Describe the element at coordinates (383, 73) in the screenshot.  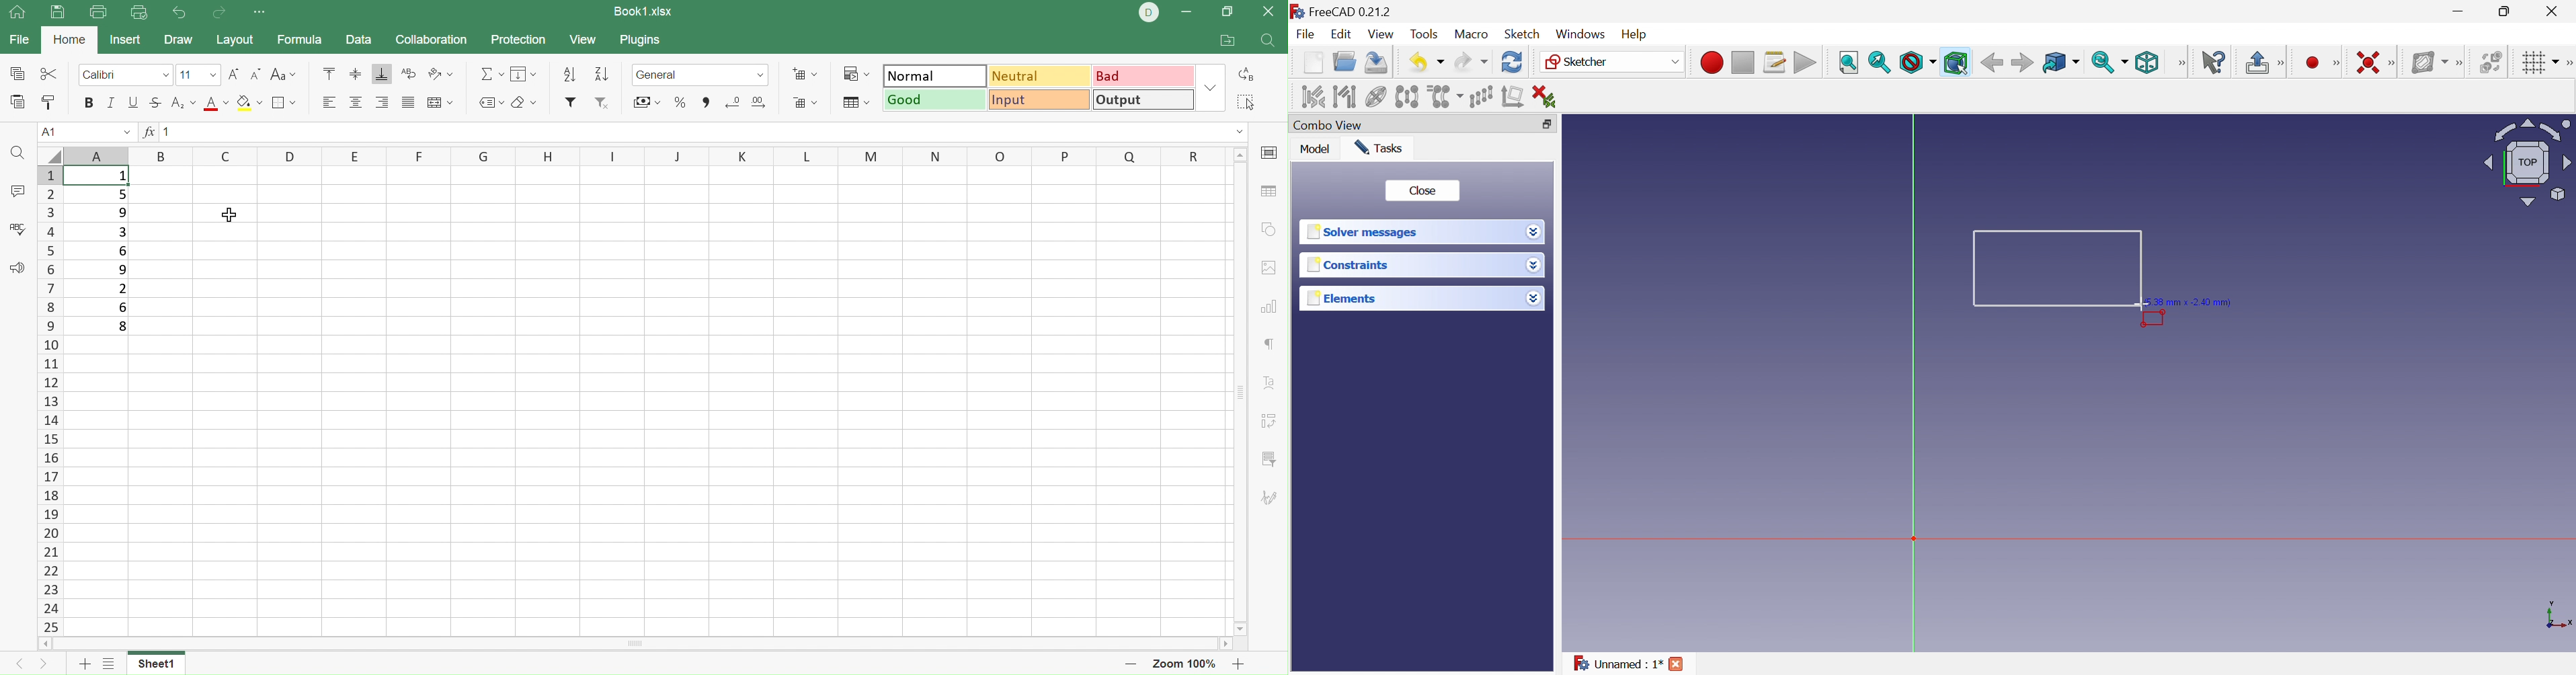
I see `Align bottom` at that location.